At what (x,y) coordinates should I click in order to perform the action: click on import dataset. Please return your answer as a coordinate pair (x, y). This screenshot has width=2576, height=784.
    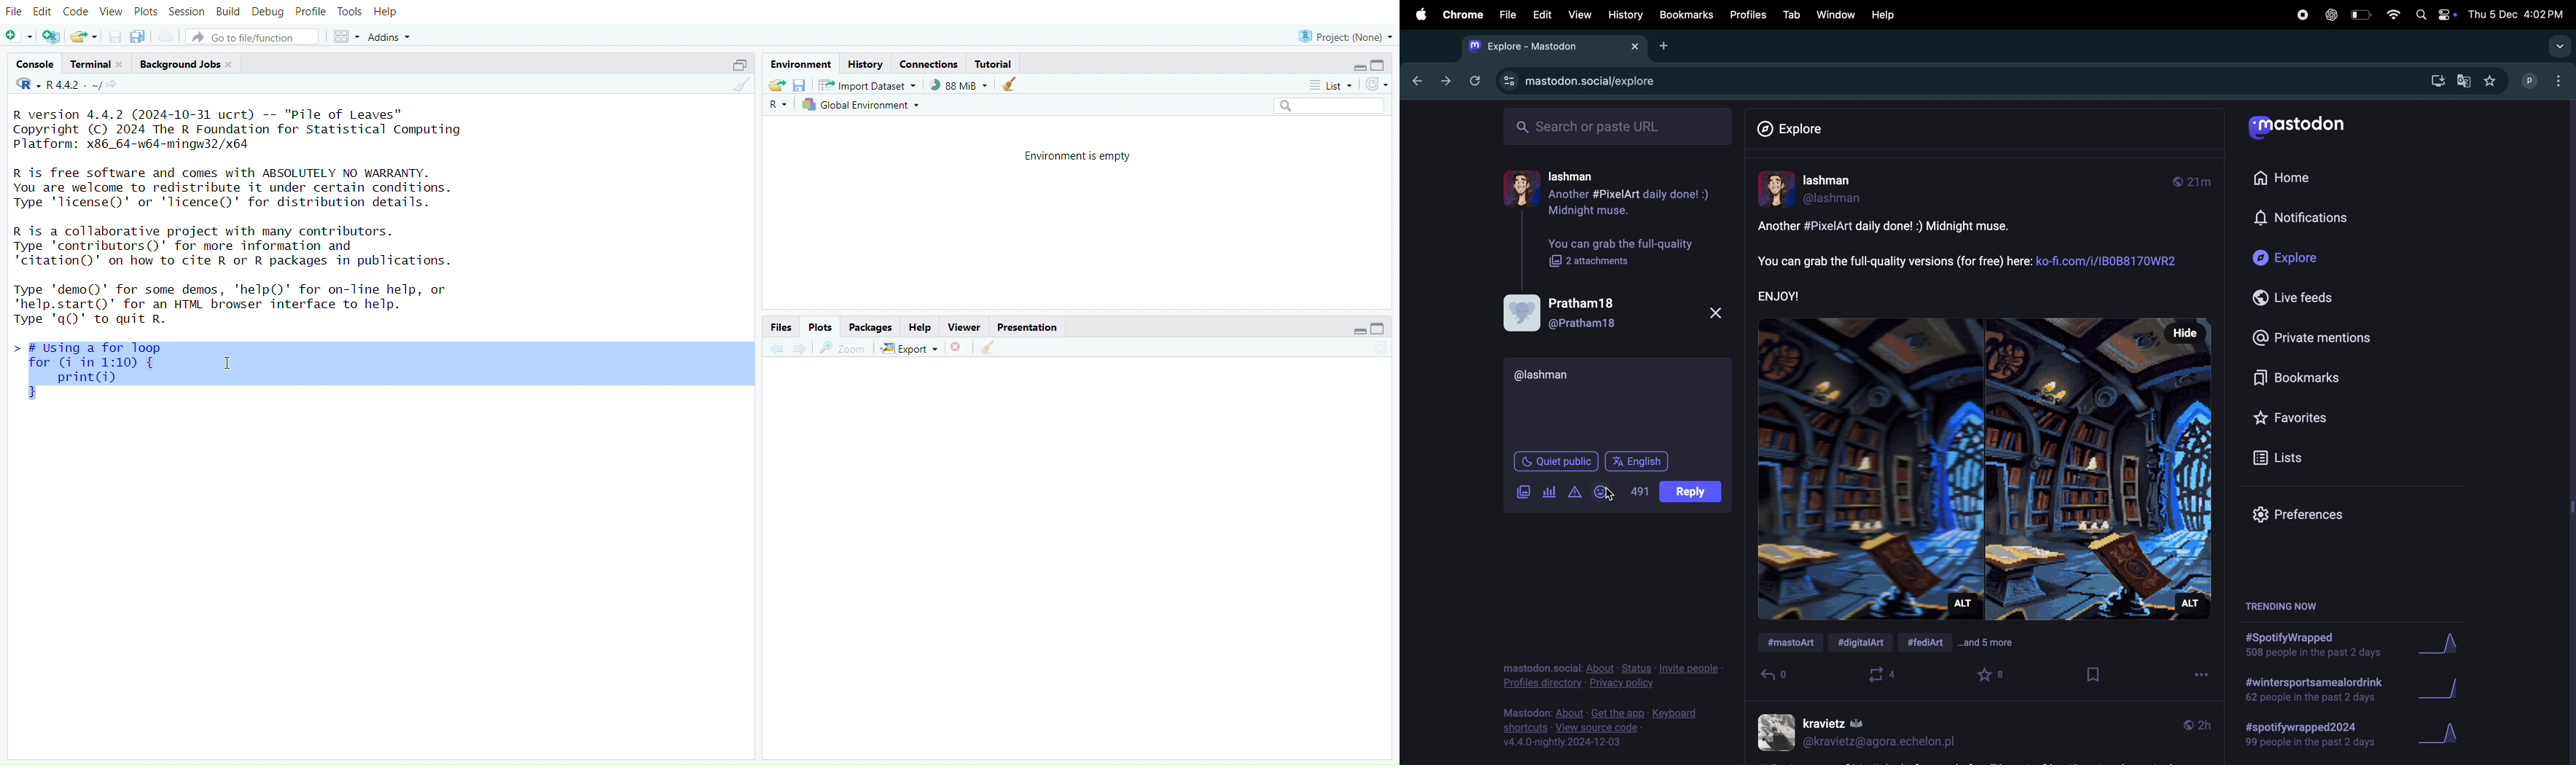
    Looking at the image, I should click on (867, 86).